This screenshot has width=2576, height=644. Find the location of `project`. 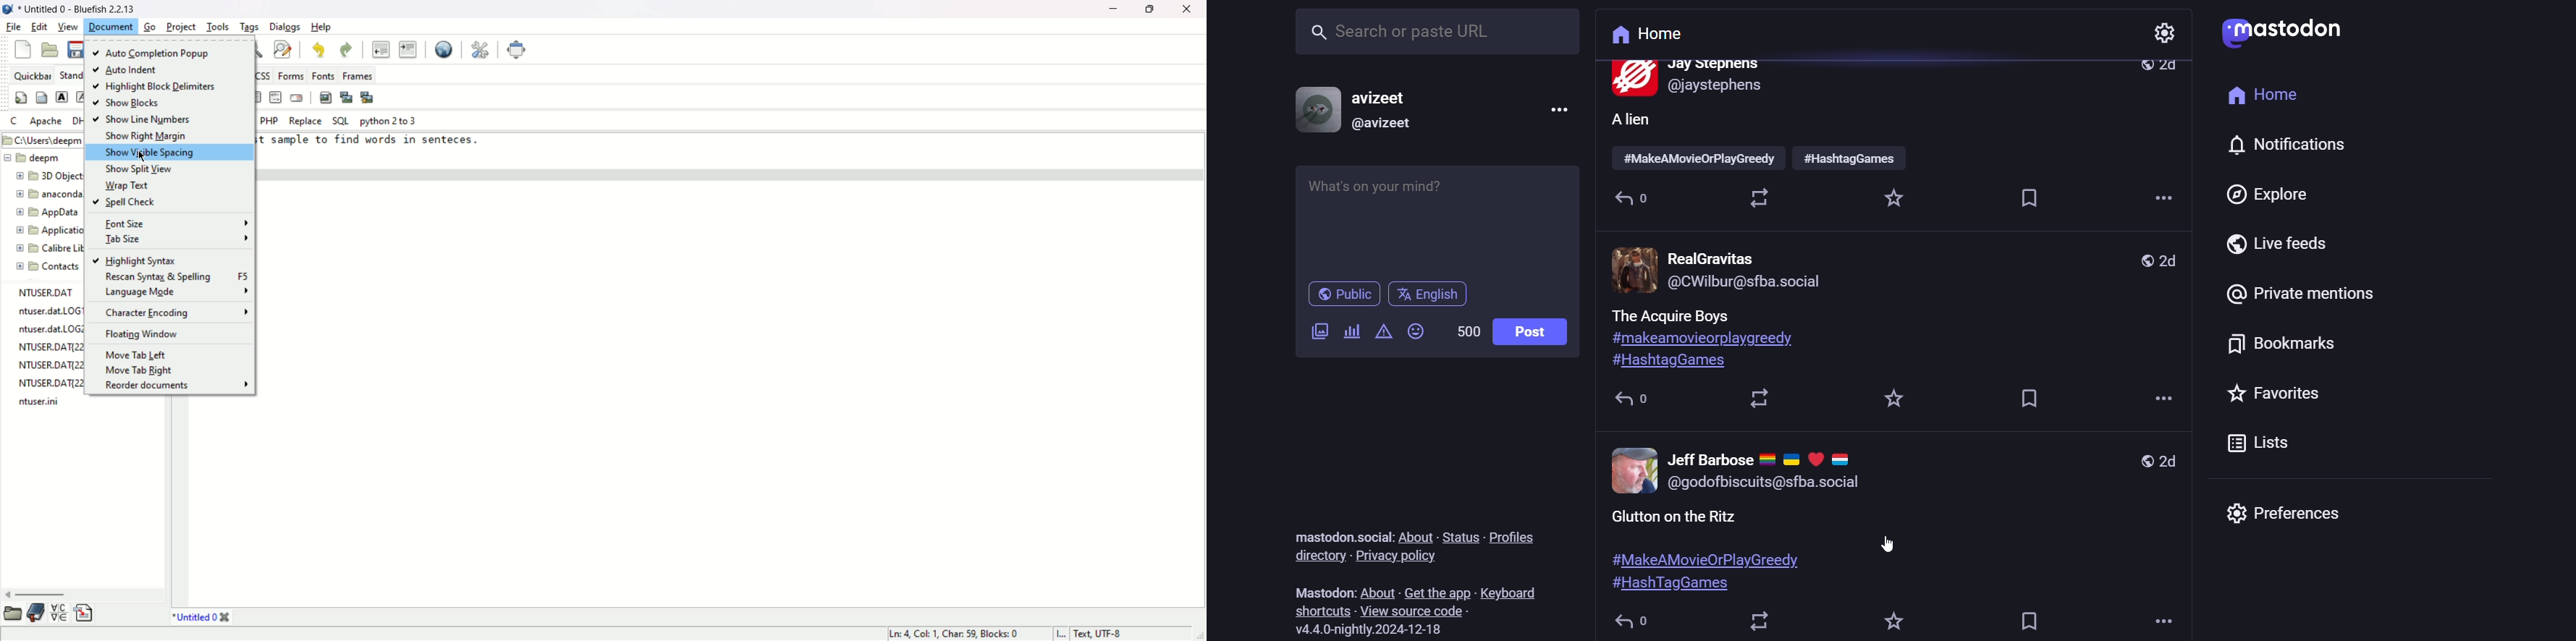

project is located at coordinates (181, 25).